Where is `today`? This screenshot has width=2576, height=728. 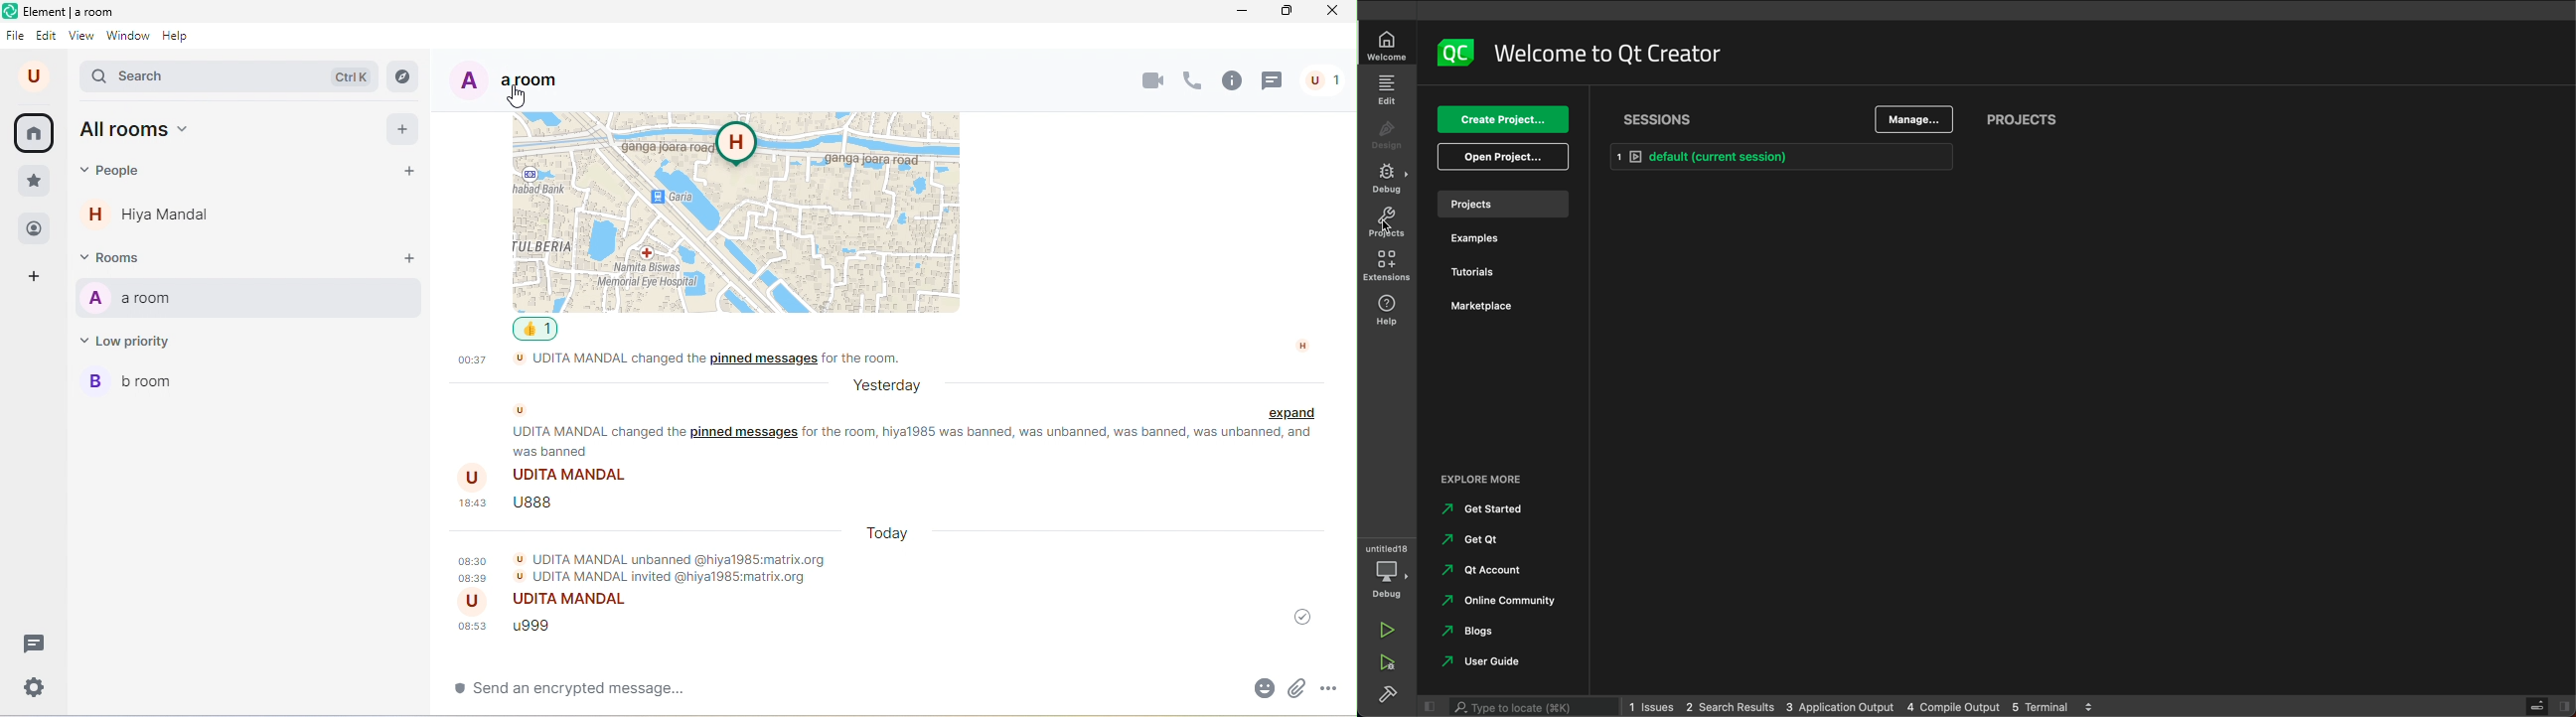 today is located at coordinates (901, 530).